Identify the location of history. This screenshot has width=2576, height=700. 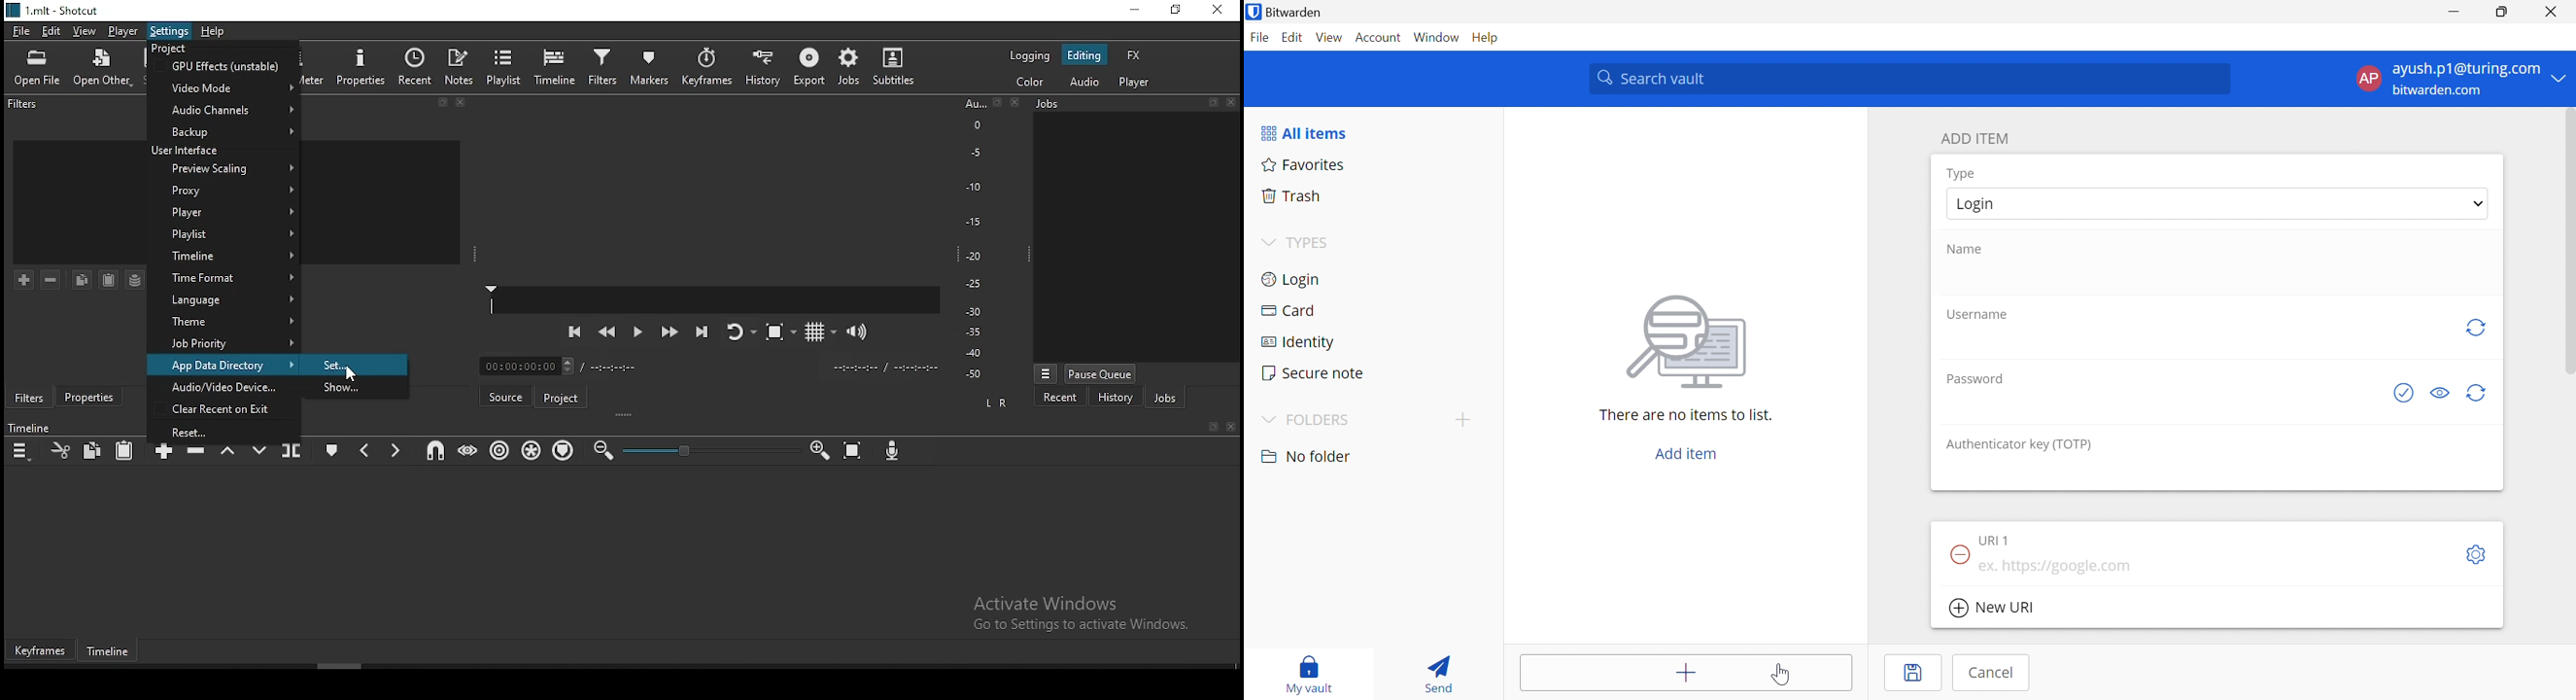
(764, 65).